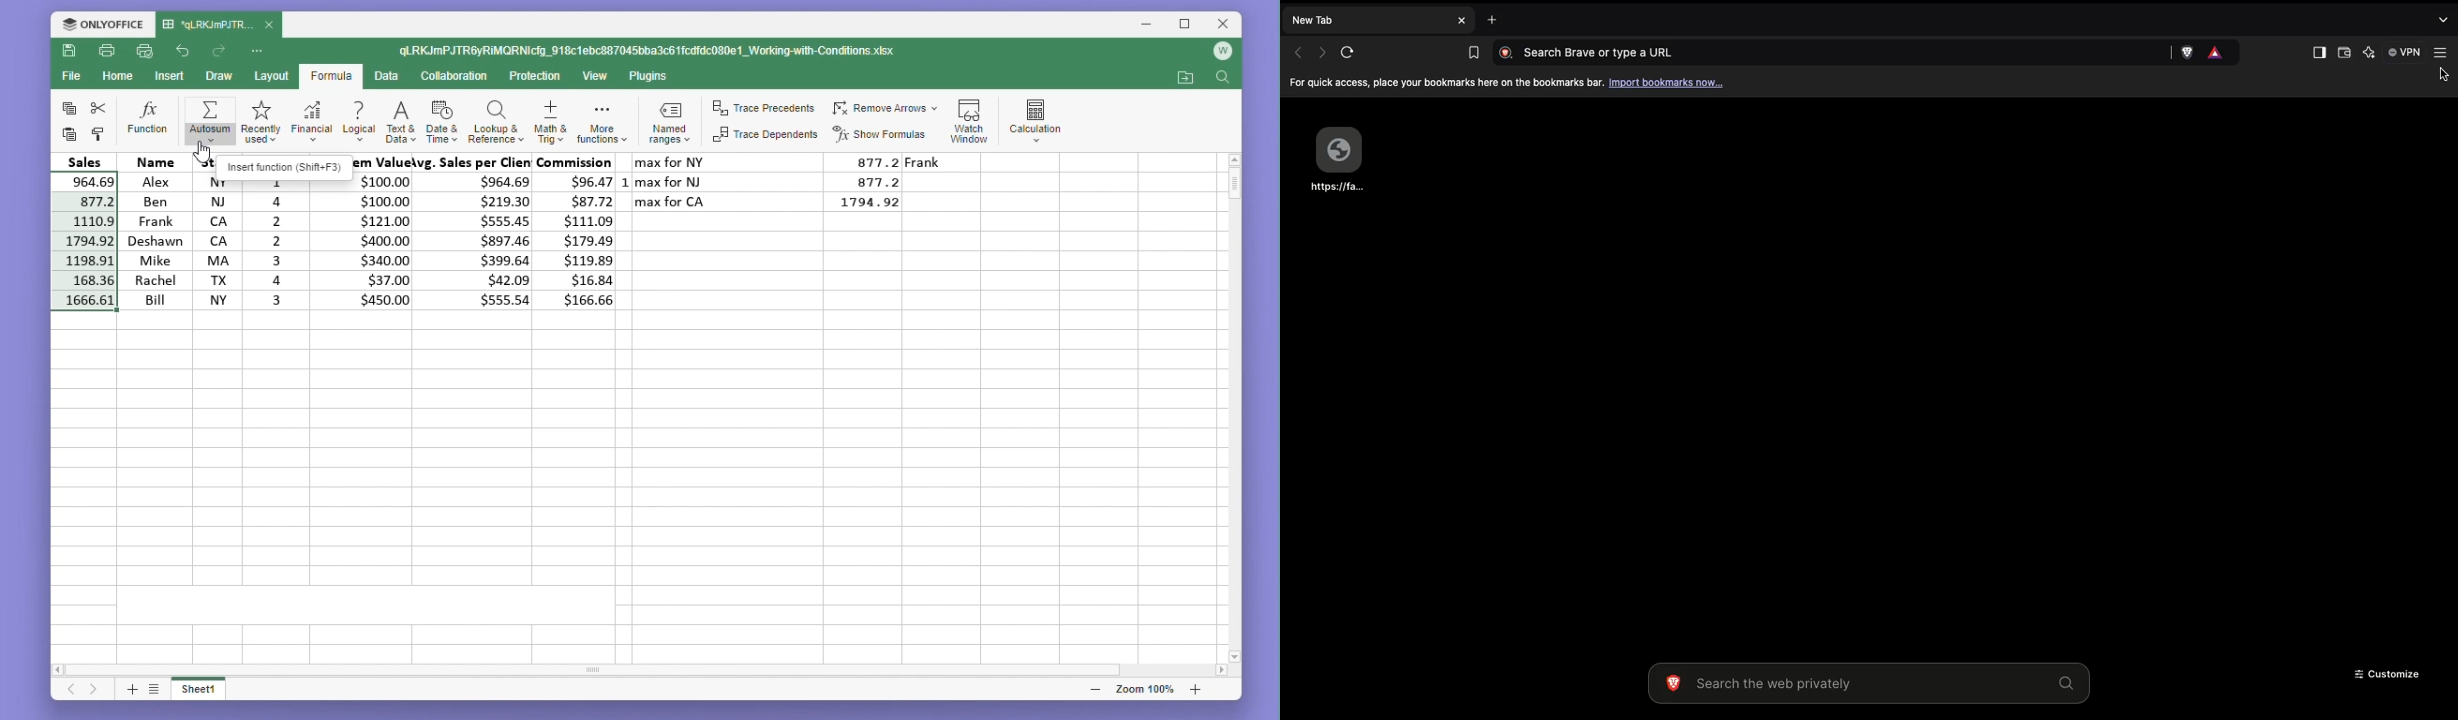 This screenshot has width=2464, height=728. I want to click on cut, so click(99, 108).